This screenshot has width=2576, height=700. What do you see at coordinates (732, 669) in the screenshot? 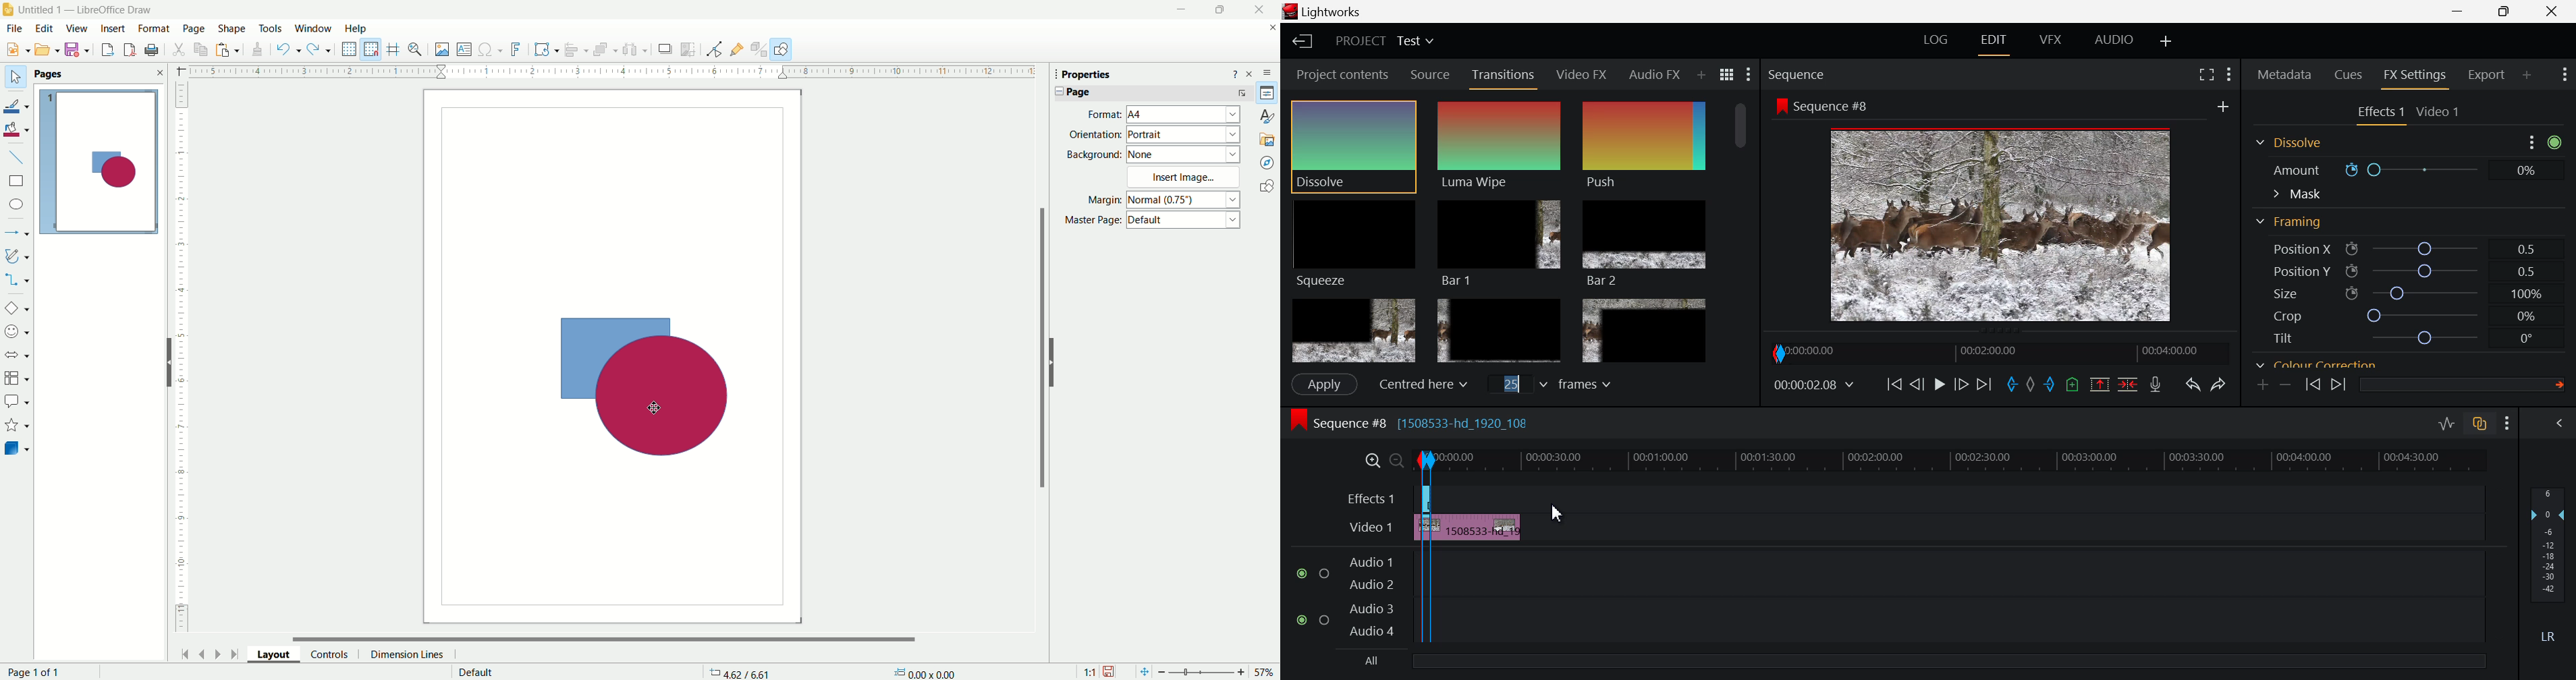
I see `coordinates` at bounding box center [732, 669].